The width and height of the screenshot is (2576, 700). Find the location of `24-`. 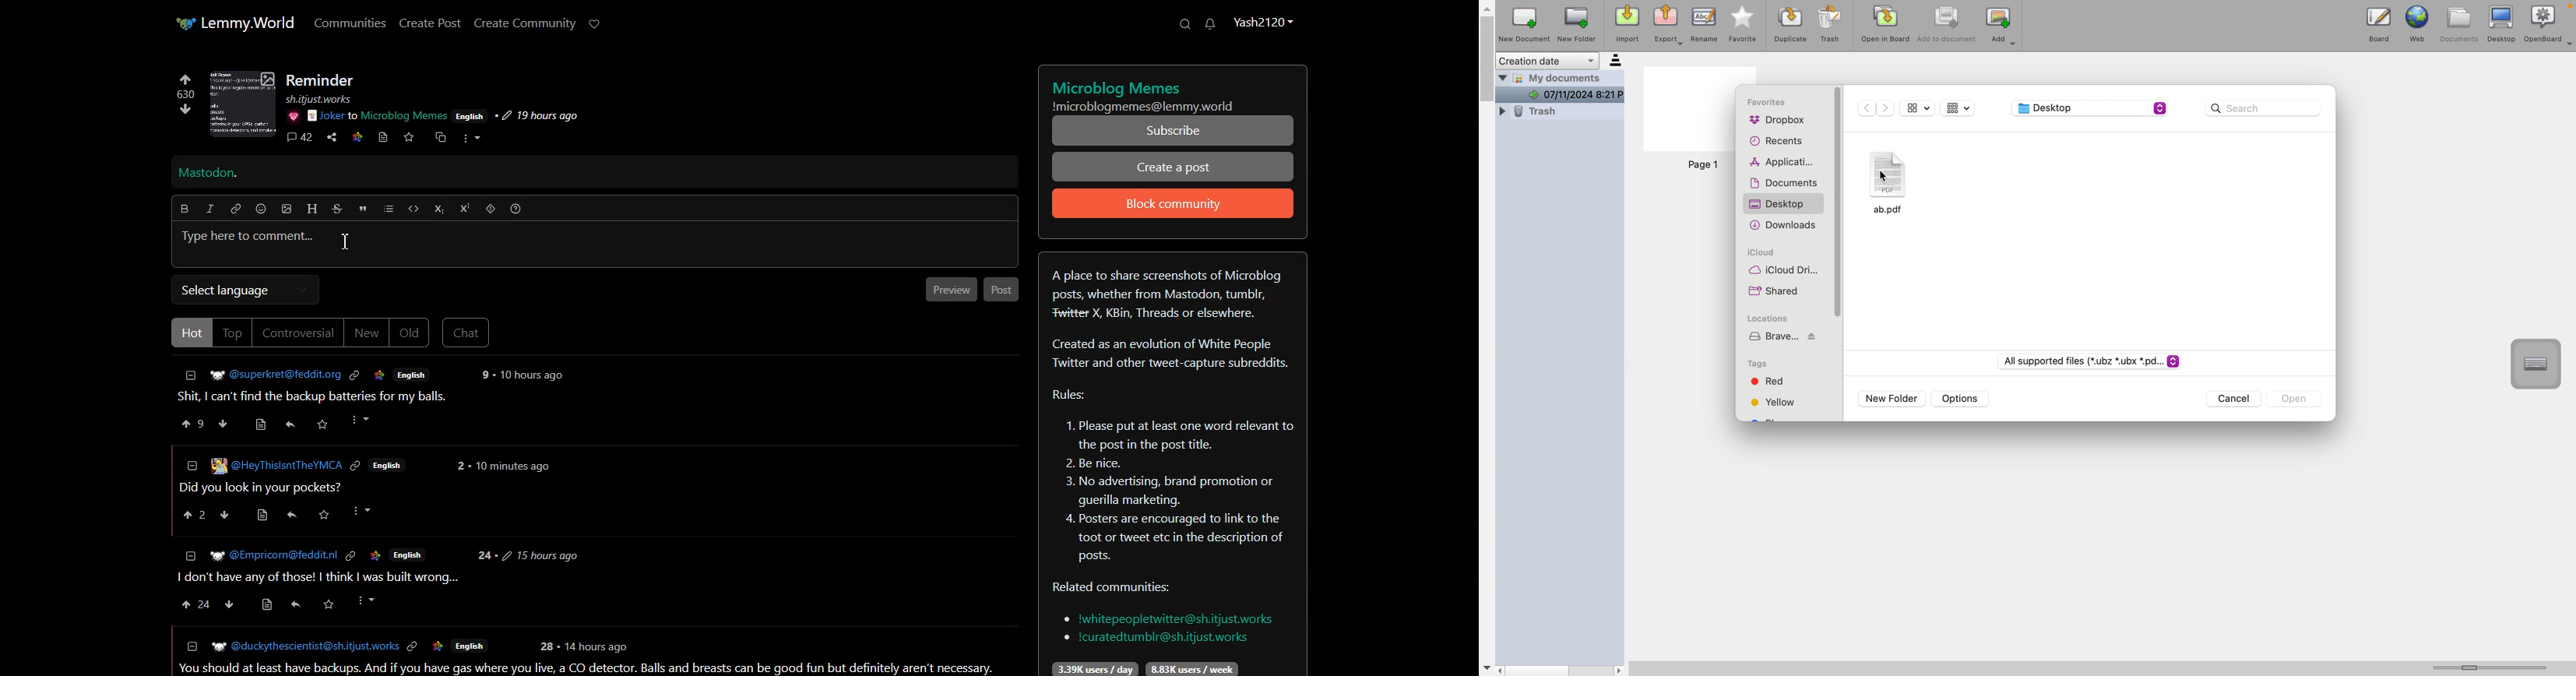

24- is located at coordinates (484, 556).